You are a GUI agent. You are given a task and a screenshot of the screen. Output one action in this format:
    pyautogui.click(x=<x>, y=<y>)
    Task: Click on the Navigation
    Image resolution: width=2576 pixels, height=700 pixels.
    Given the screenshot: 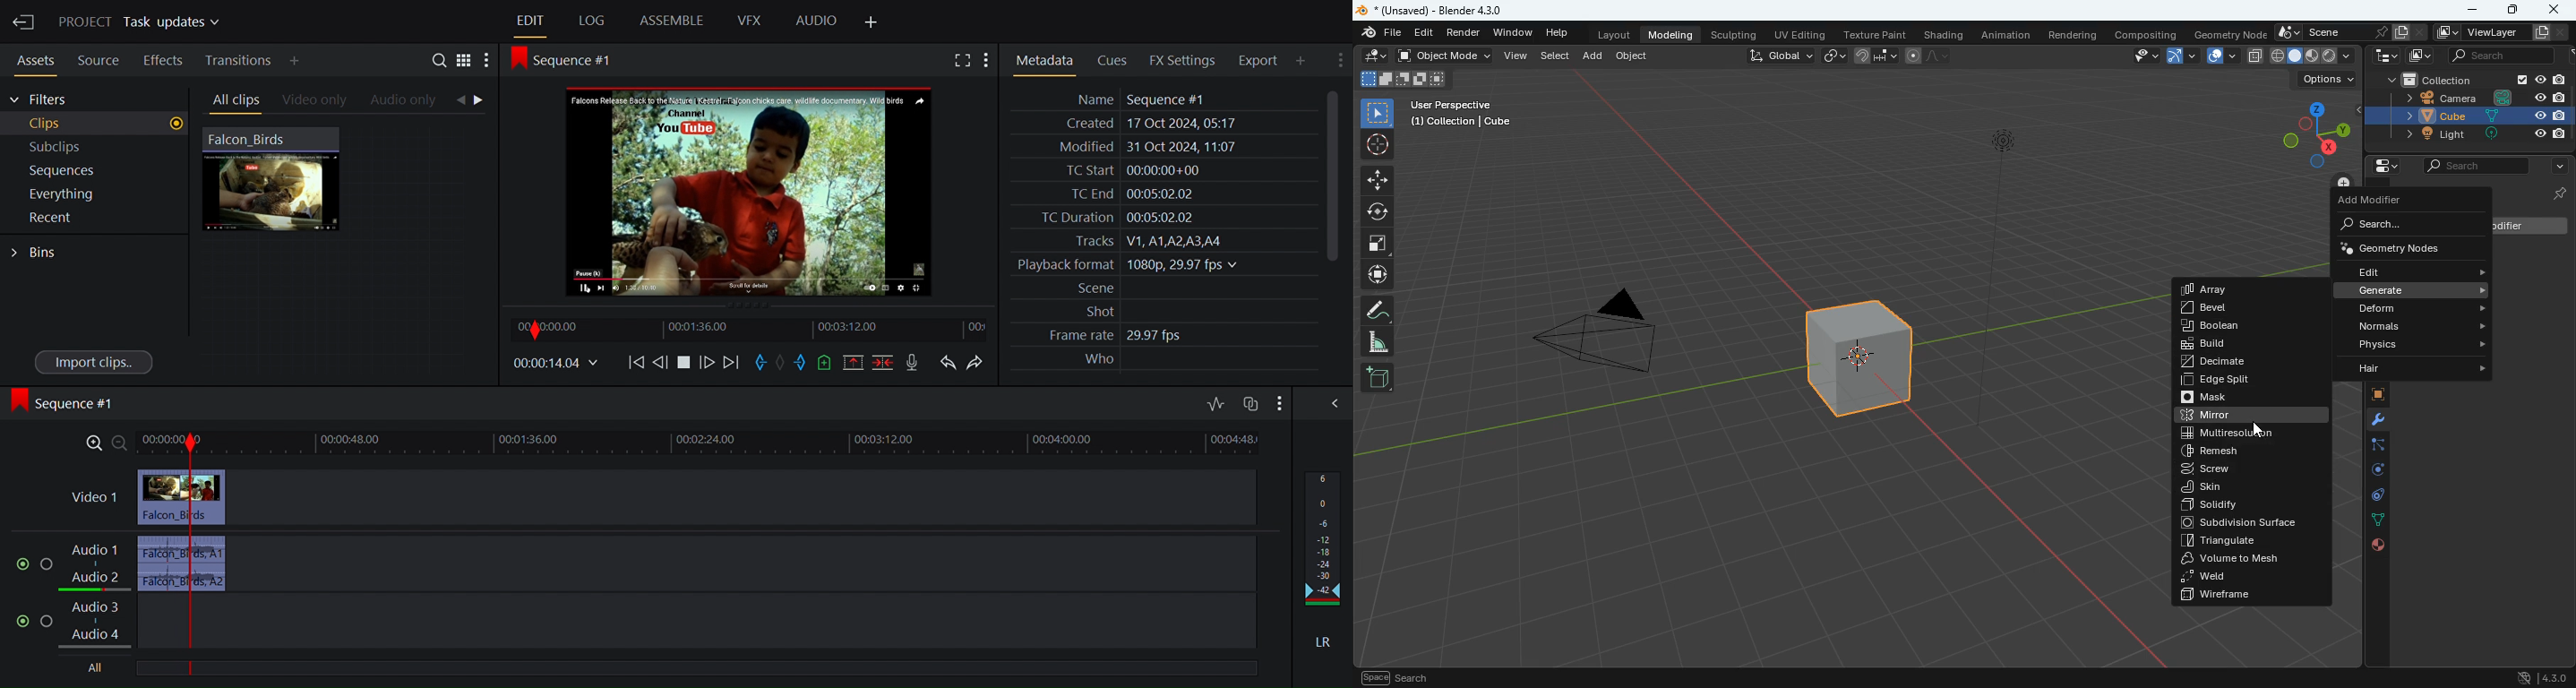 What is the action you would take?
    pyautogui.click(x=478, y=102)
    